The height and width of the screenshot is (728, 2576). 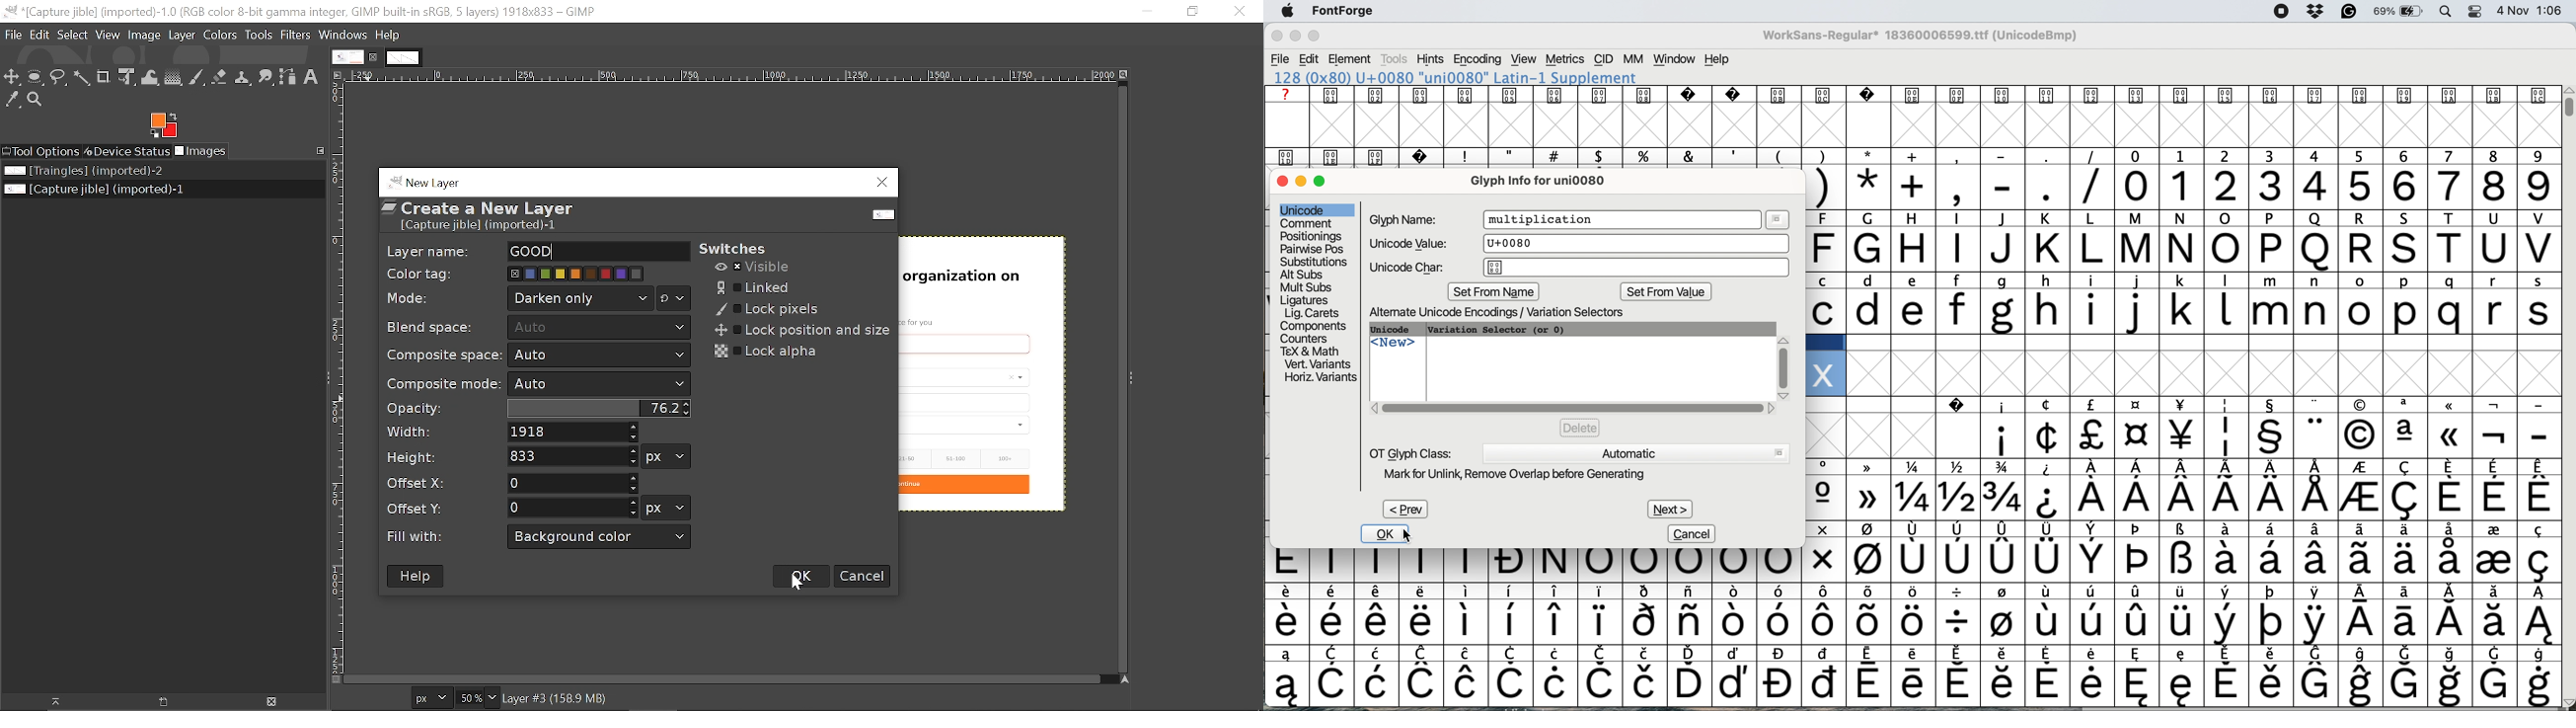 What do you see at coordinates (1431, 60) in the screenshot?
I see `hints` at bounding box center [1431, 60].